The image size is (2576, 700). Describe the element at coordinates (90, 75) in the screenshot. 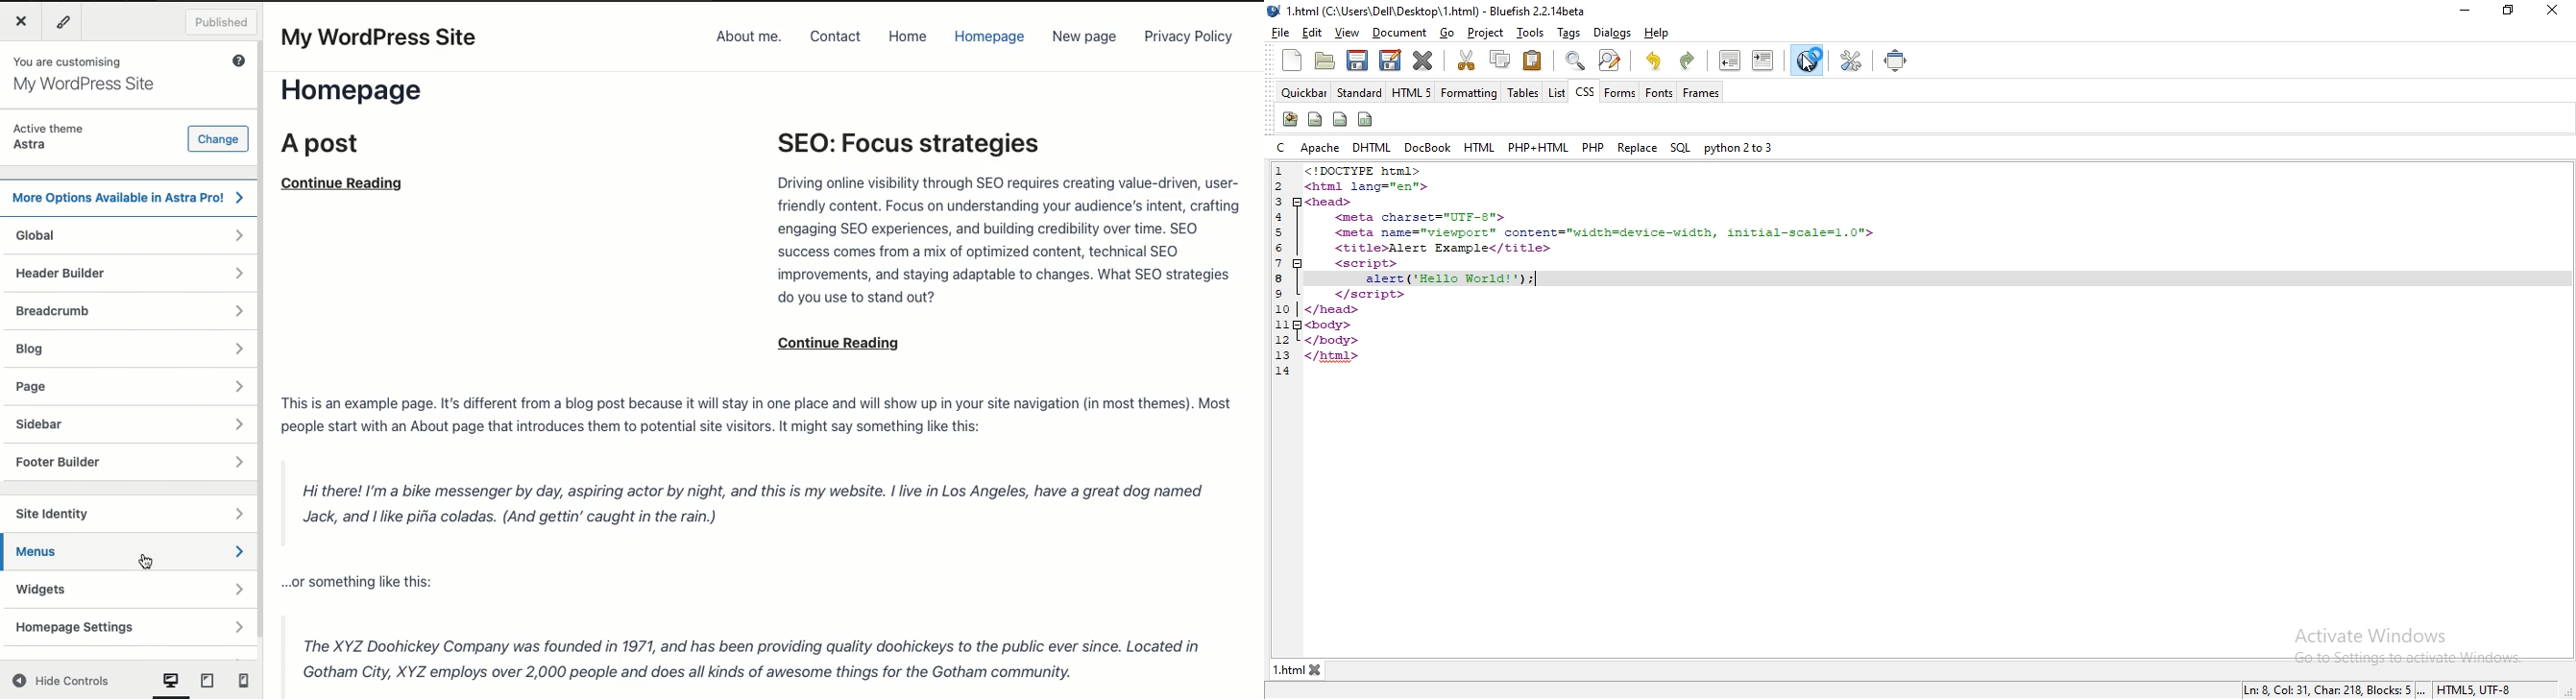

I see `You are customizing ` at that location.